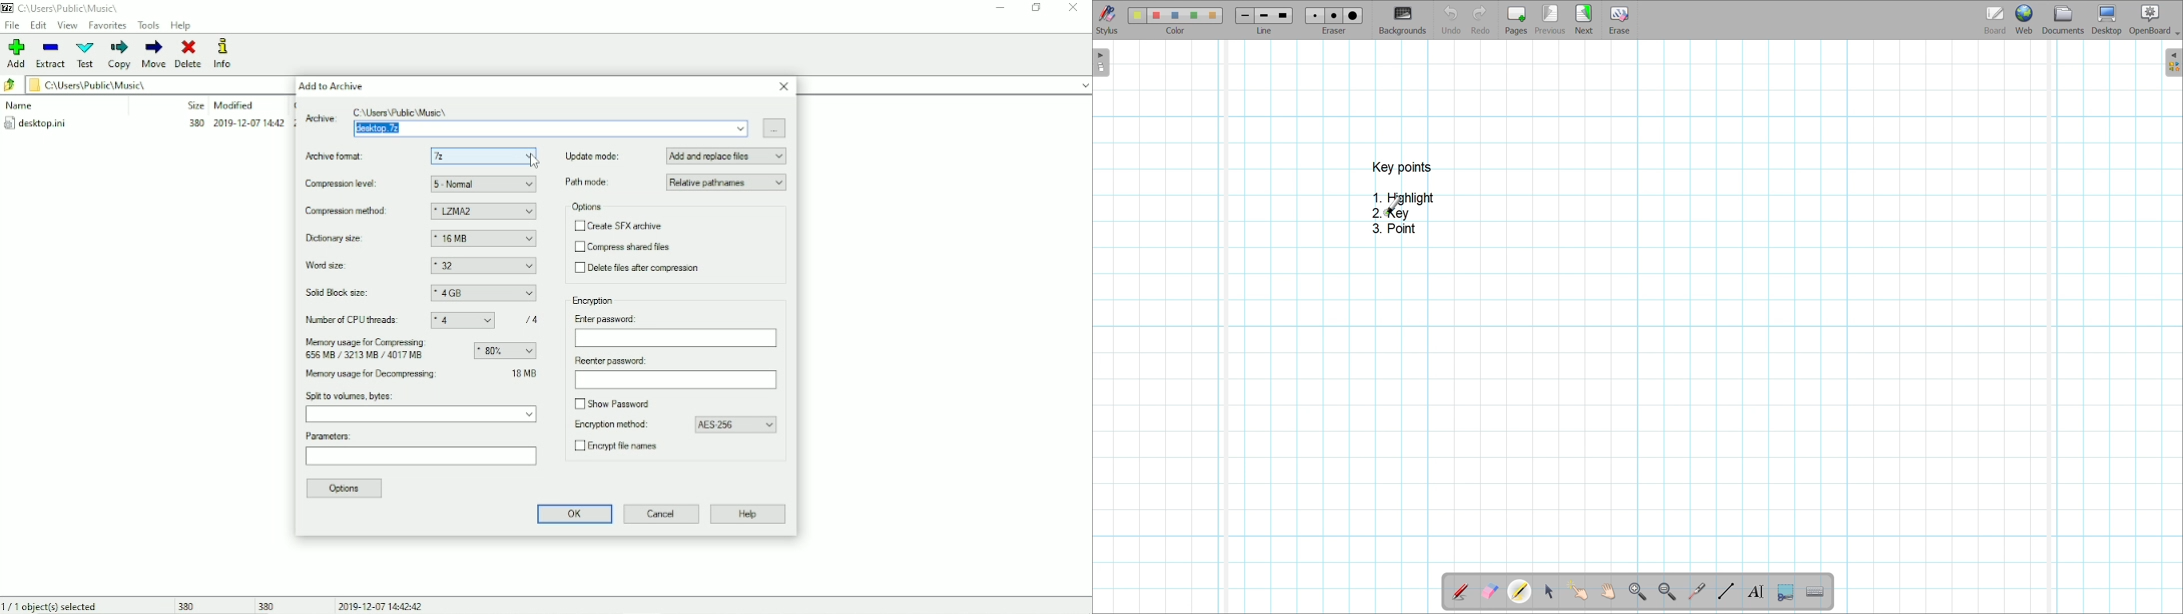 The image size is (2184, 616). What do you see at coordinates (154, 54) in the screenshot?
I see `Move` at bounding box center [154, 54].